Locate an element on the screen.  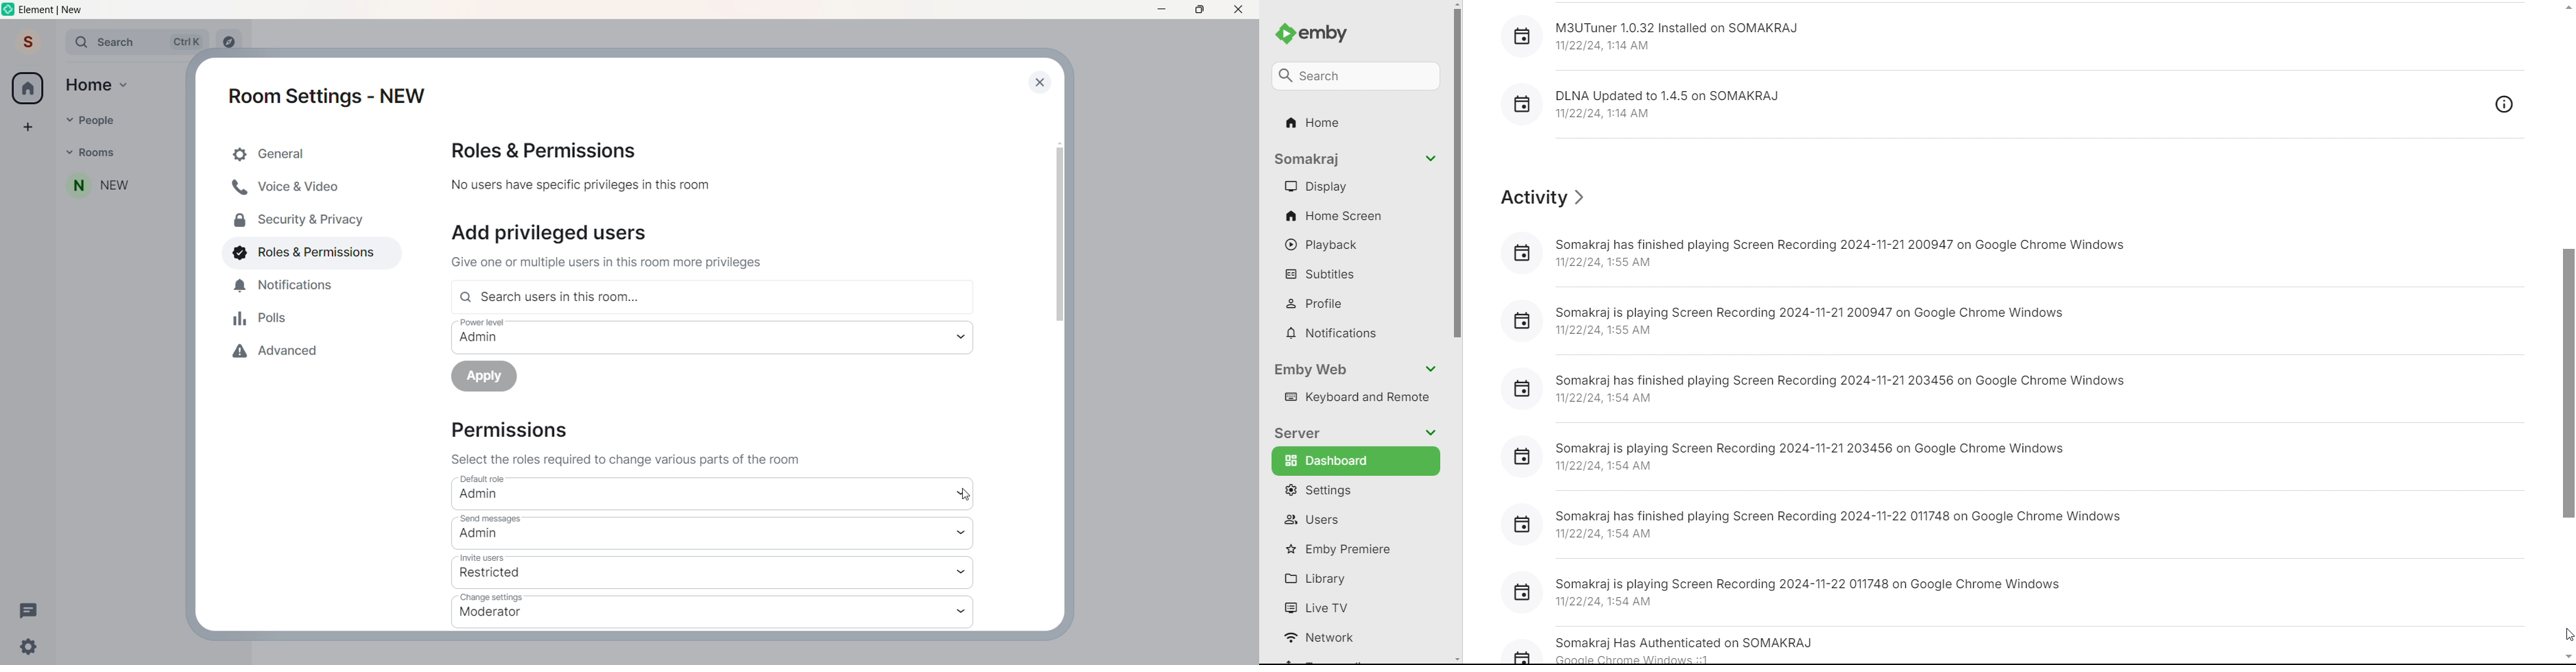
notificaion is located at coordinates (283, 289).